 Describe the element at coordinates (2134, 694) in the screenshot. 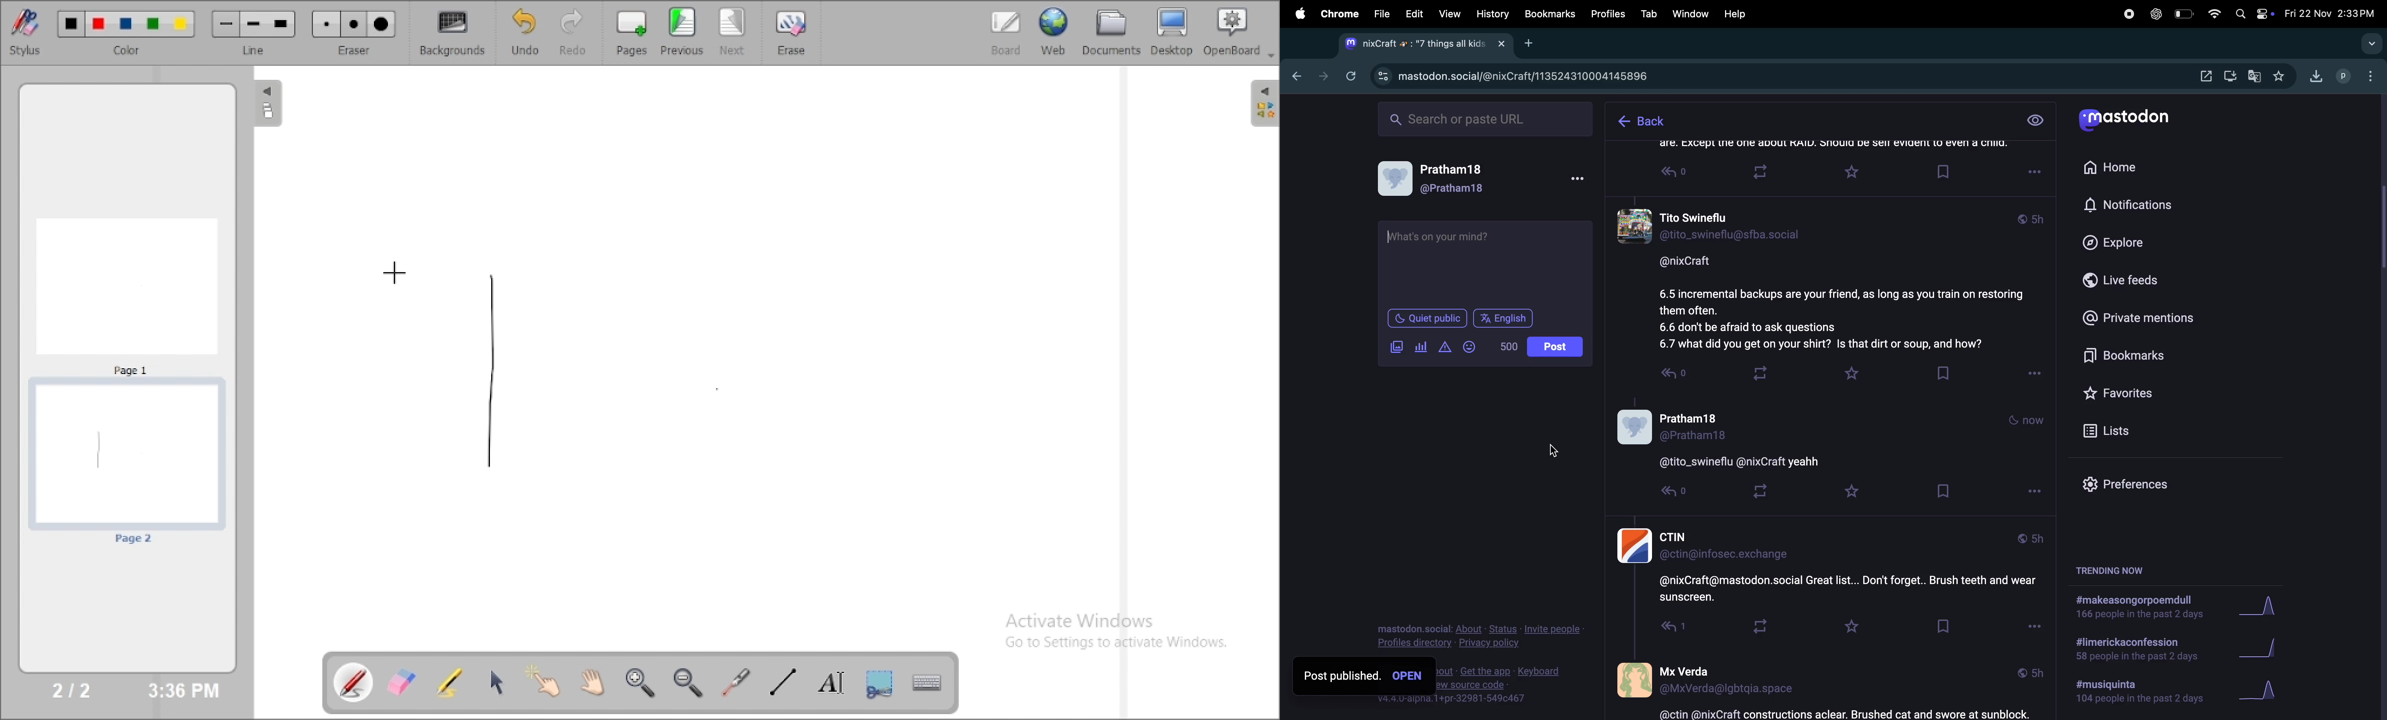

I see `#musiquinta
104 people in the past 2 days` at that location.